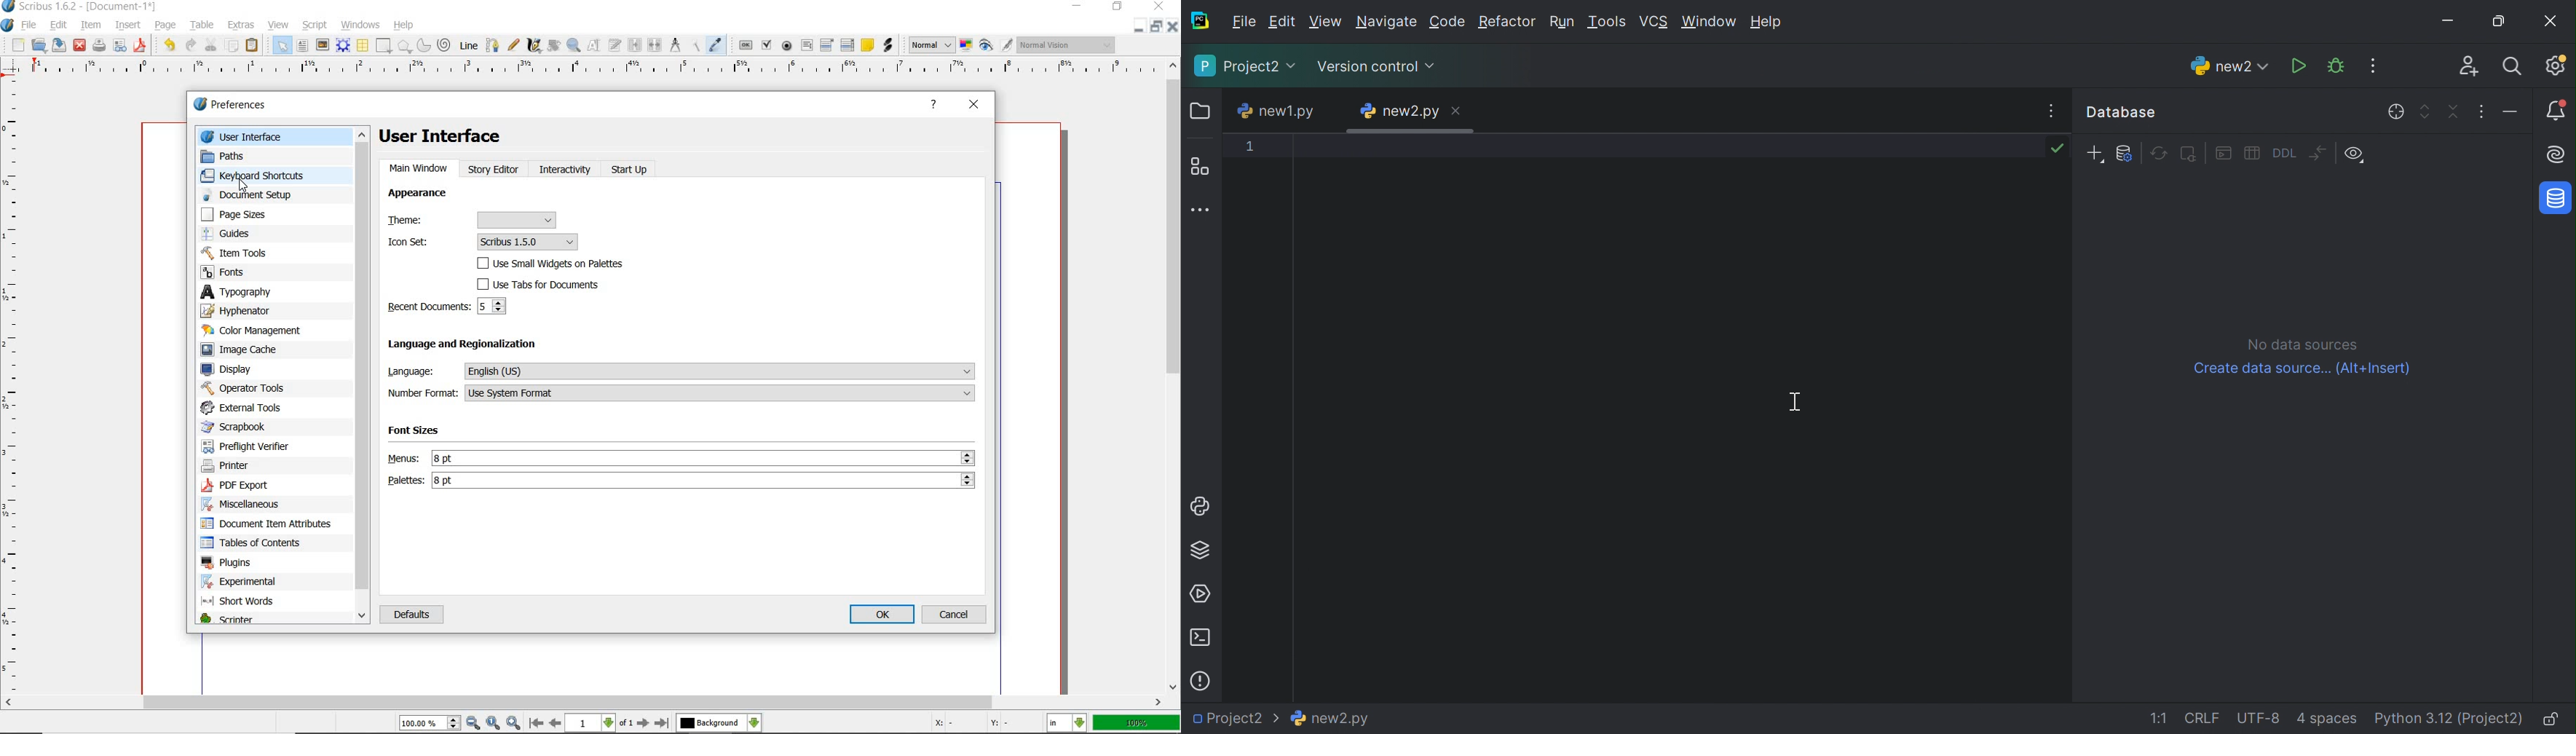 This screenshot has width=2576, height=756. I want to click on redo, so click(191, 45).